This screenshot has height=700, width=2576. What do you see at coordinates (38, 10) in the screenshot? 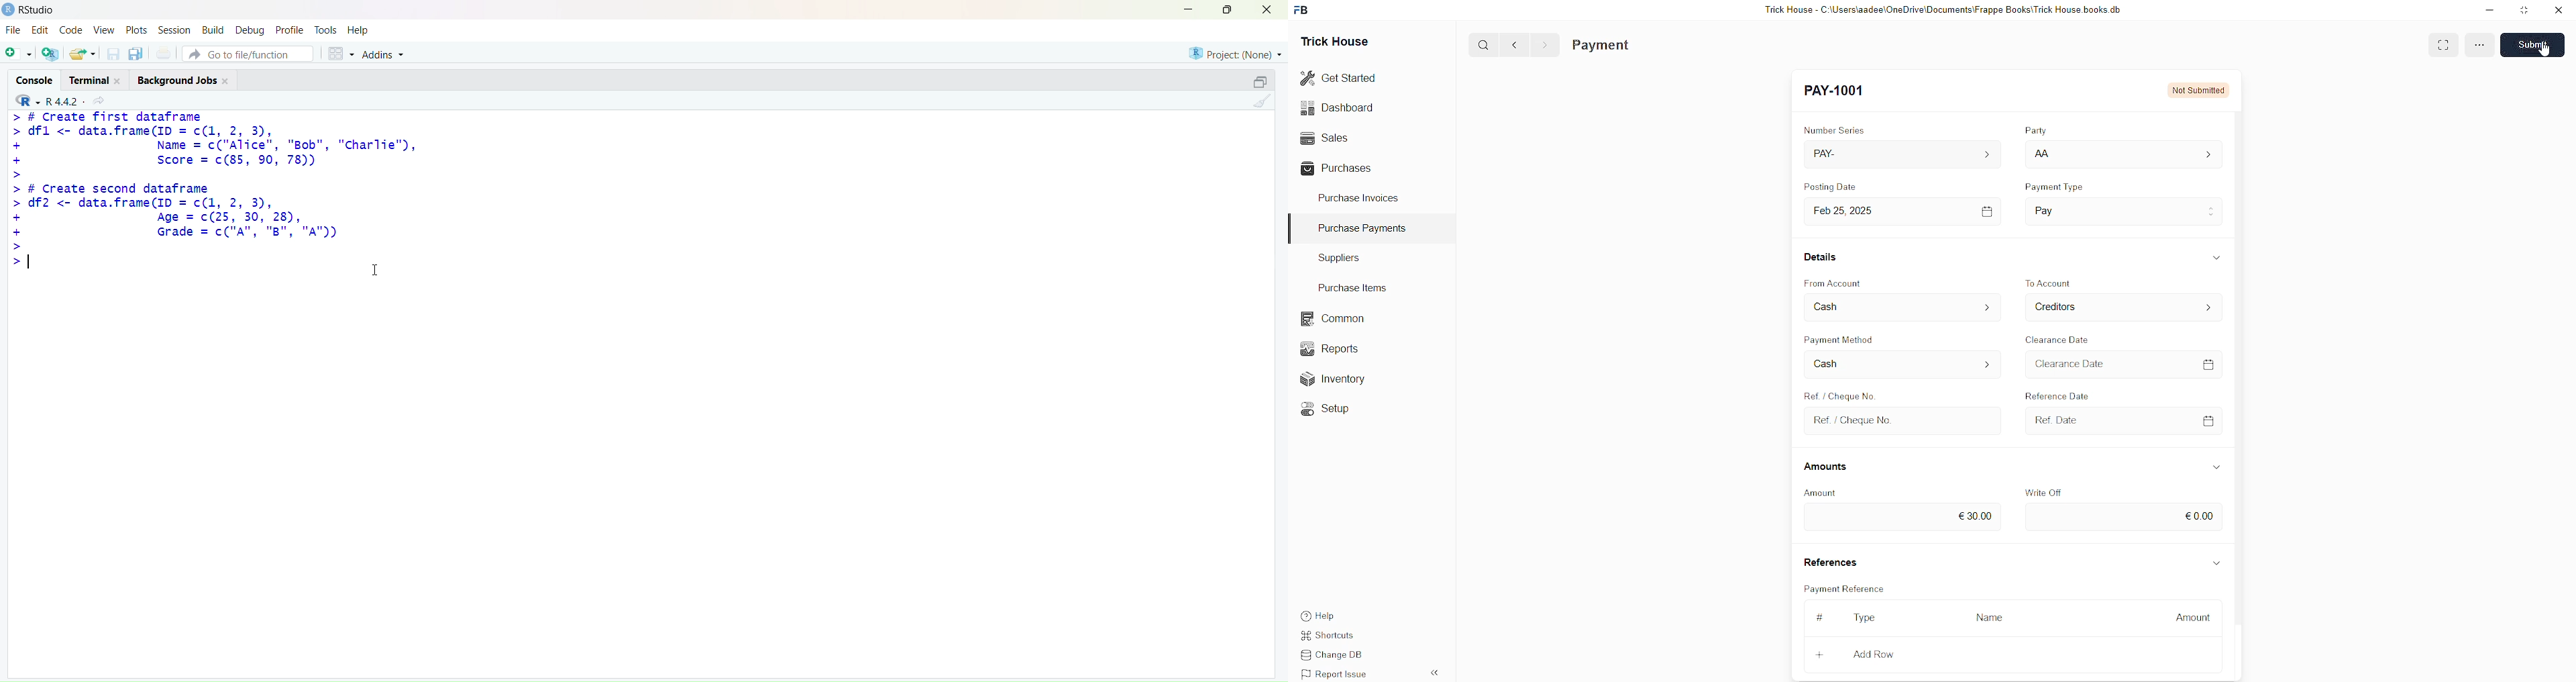
I see `RStudio` at bounding box center [38, 10].